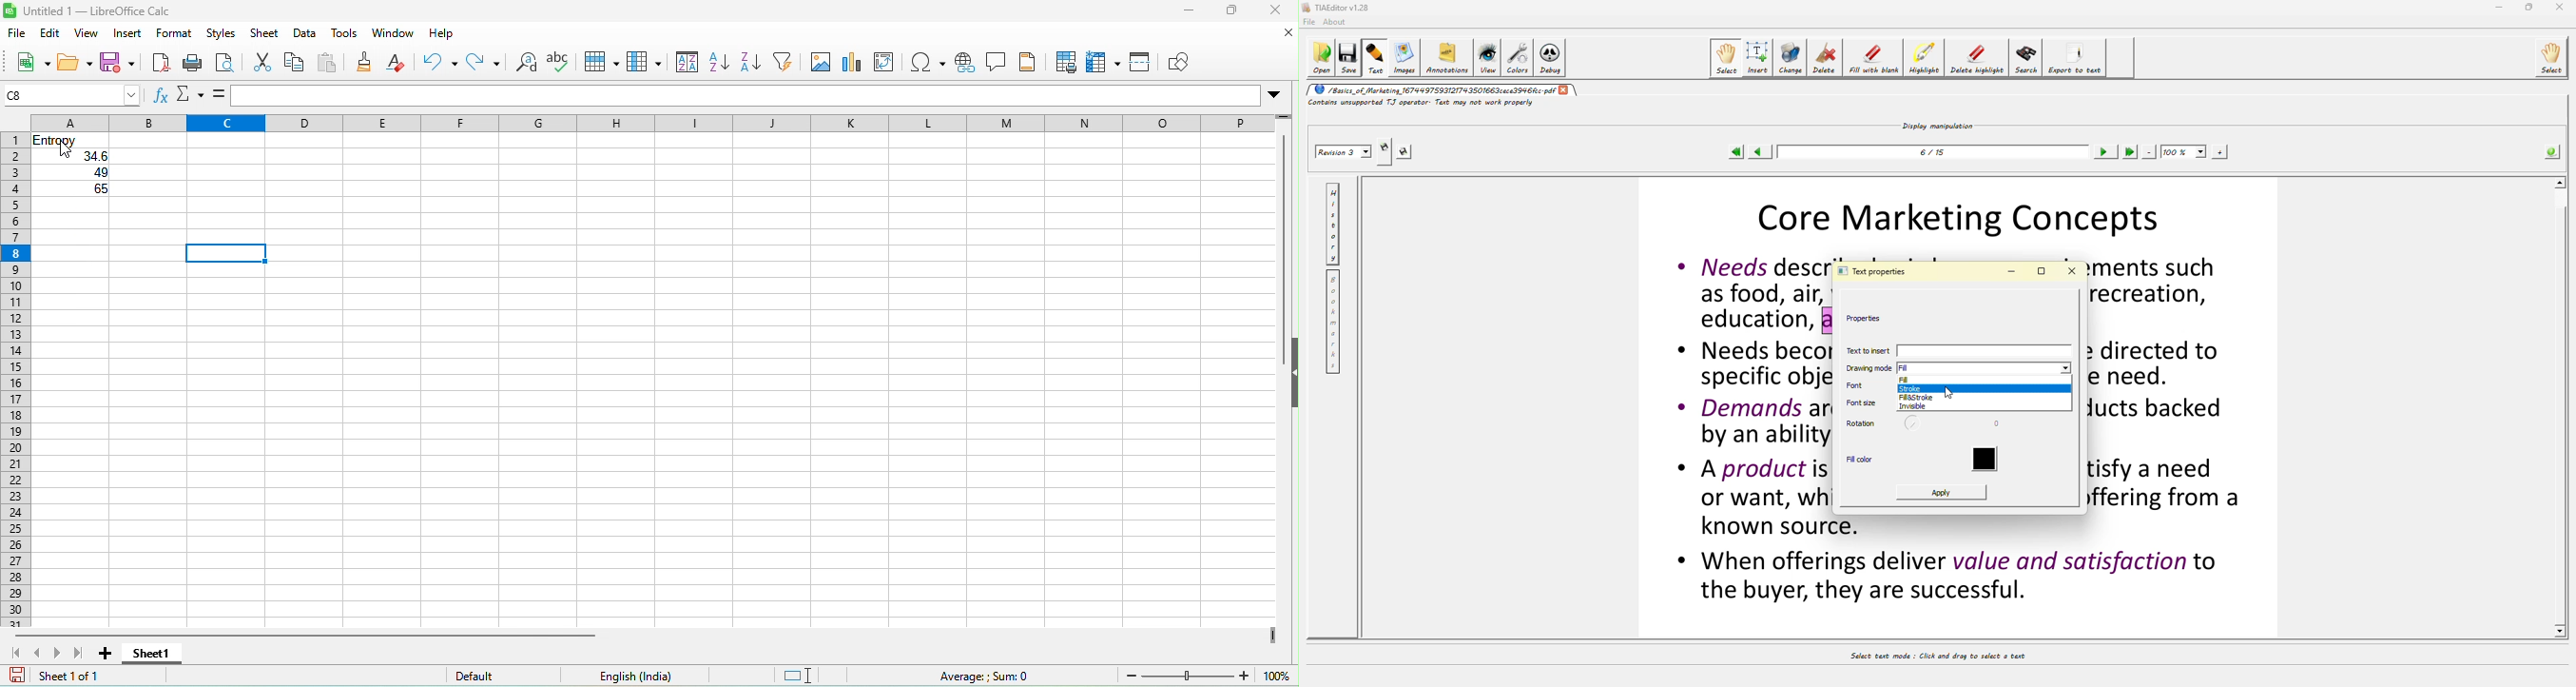  What do you see at coordinates (64, 151) in the screenshot?
I see `cursor` at bounding box center [64, 151].